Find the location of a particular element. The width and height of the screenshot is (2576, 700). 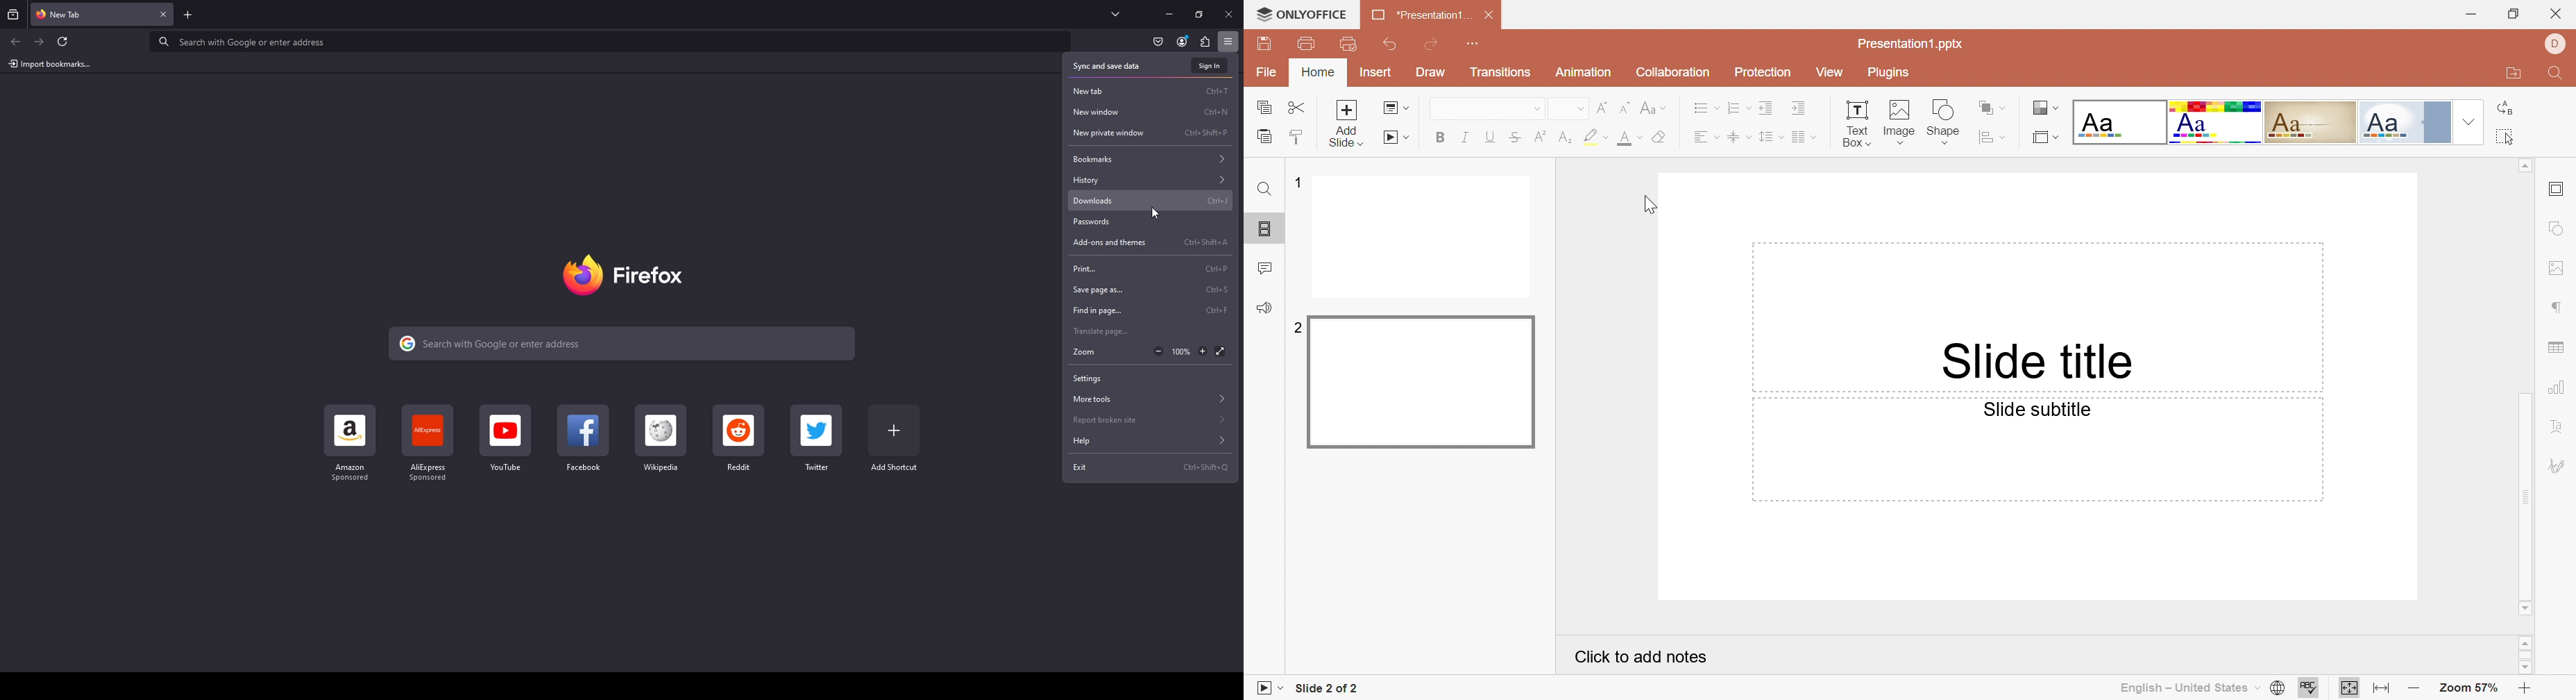

New window is located at coordinates (1149, 113).